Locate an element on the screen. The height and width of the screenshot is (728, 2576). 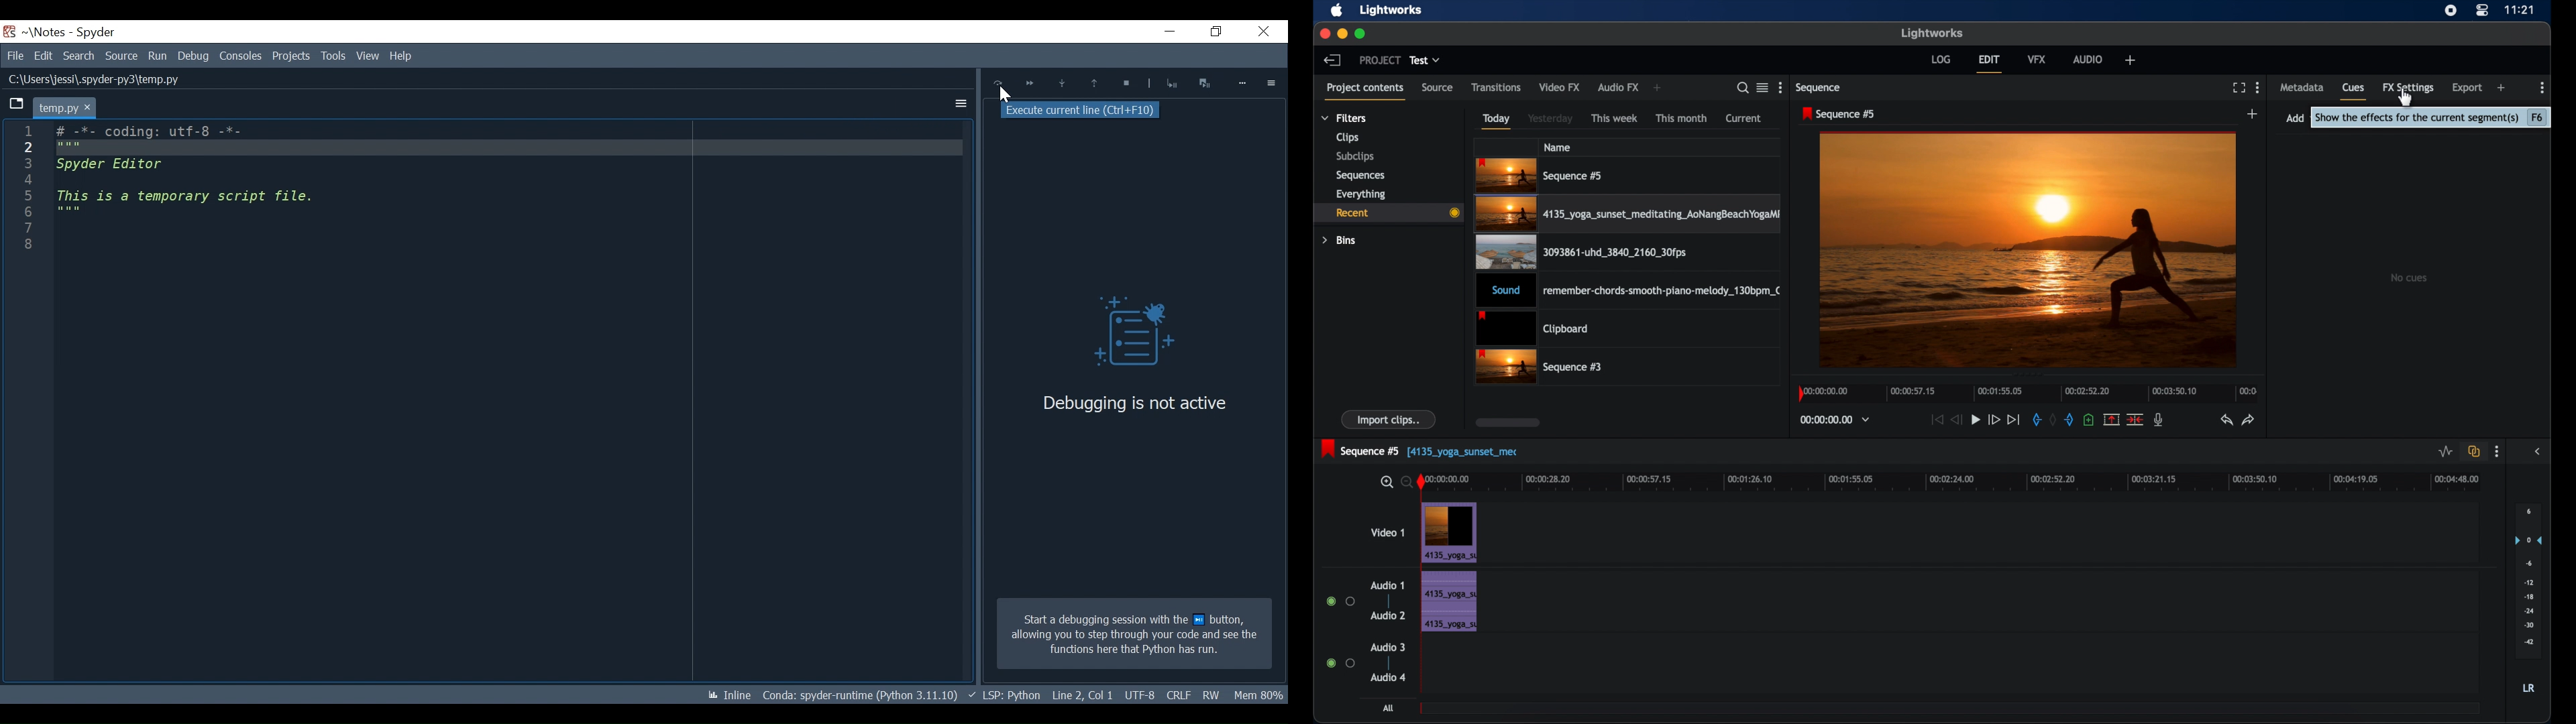
Cursor  is located at coordinates (1006, 97).